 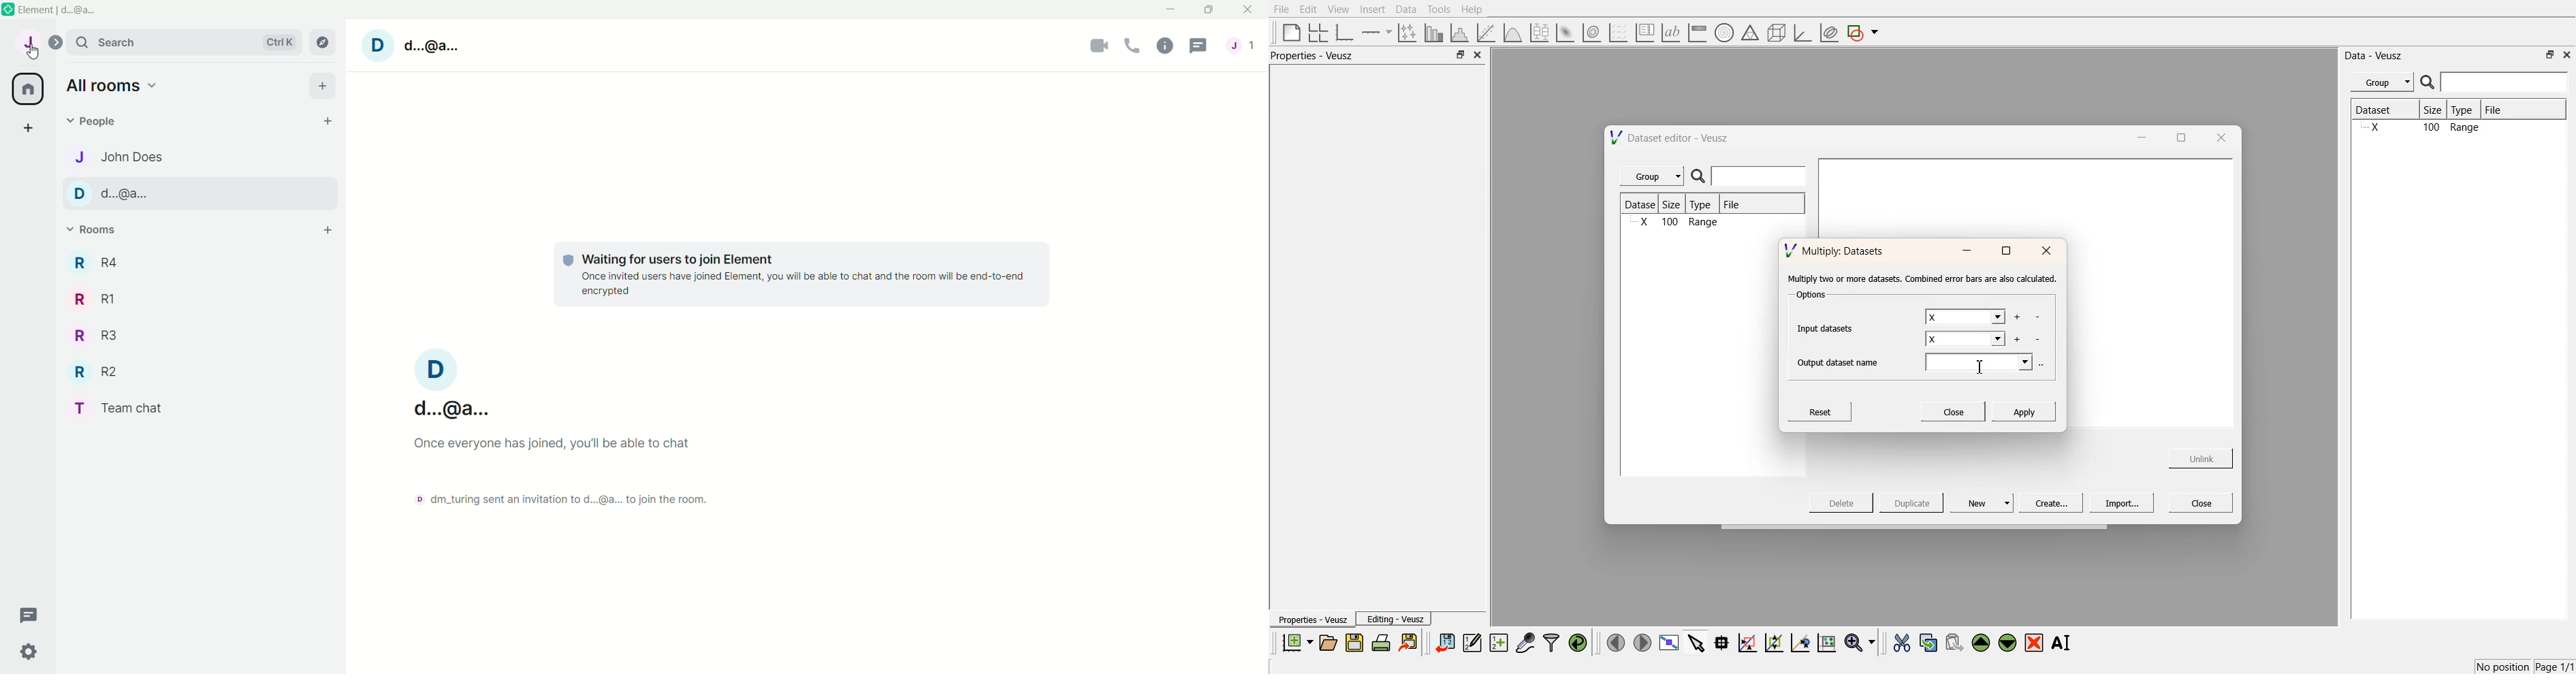 I want to click on Home options, so click(x=106, y=86).